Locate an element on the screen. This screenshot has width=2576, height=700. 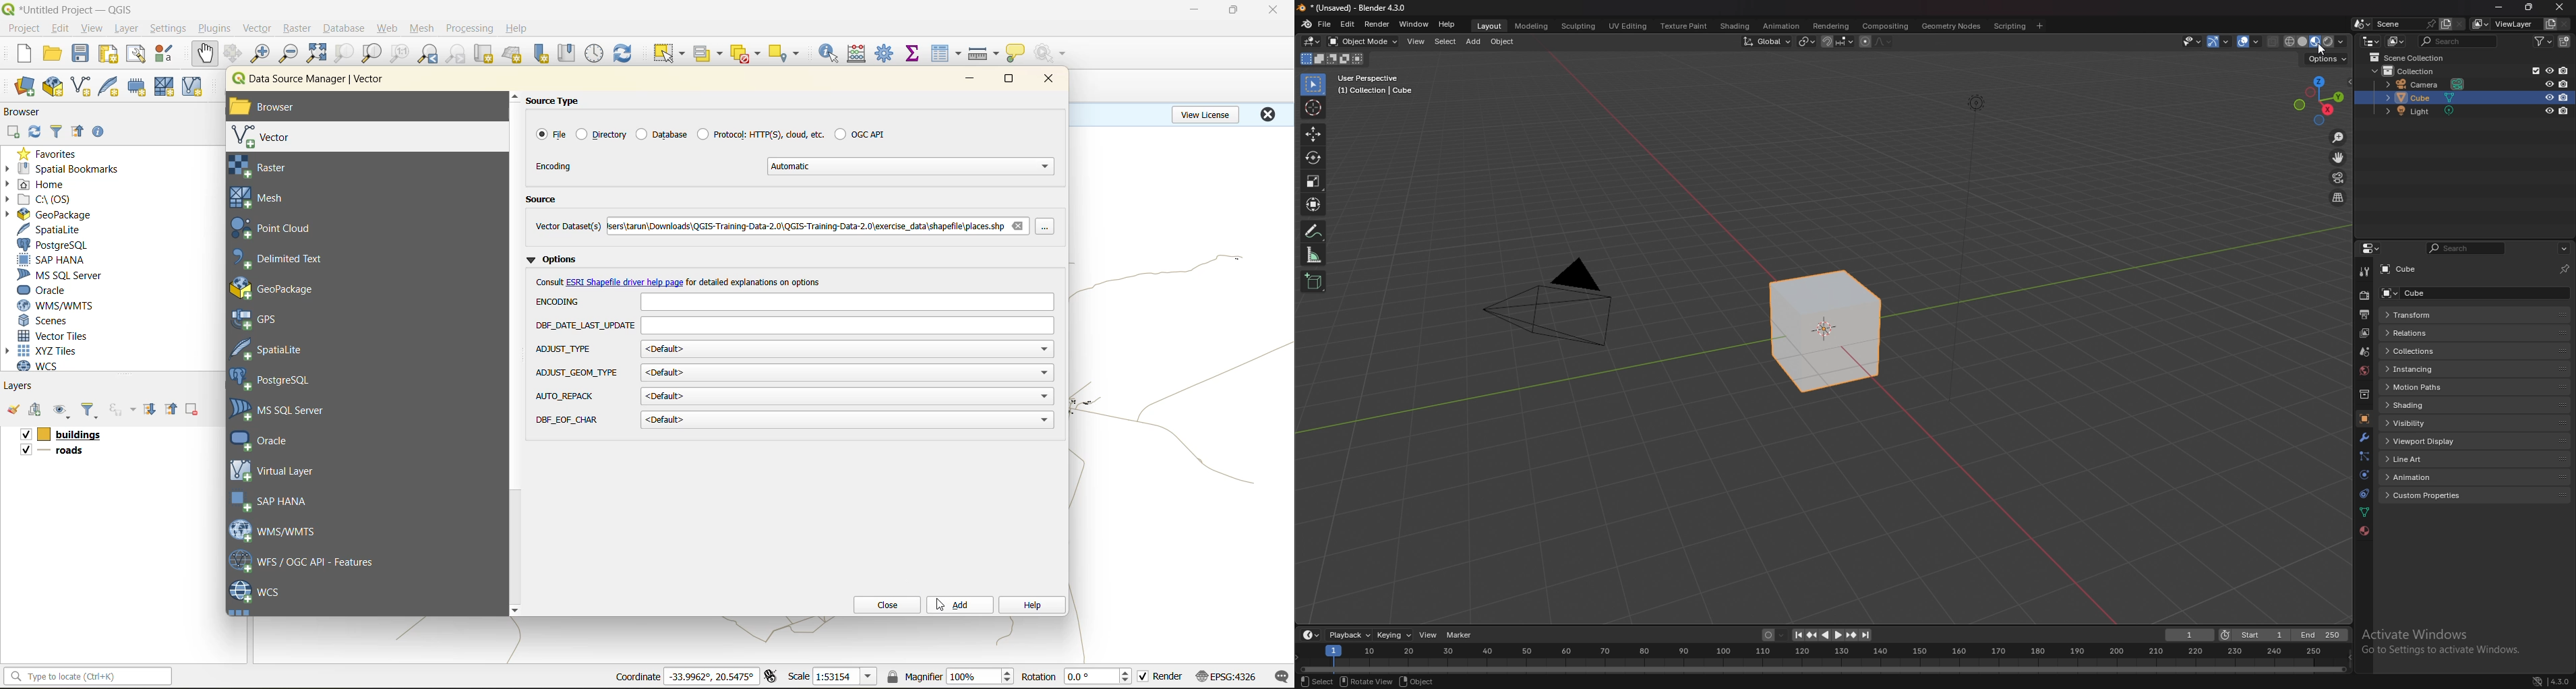
editor type is located at coordinates (1310, 635).